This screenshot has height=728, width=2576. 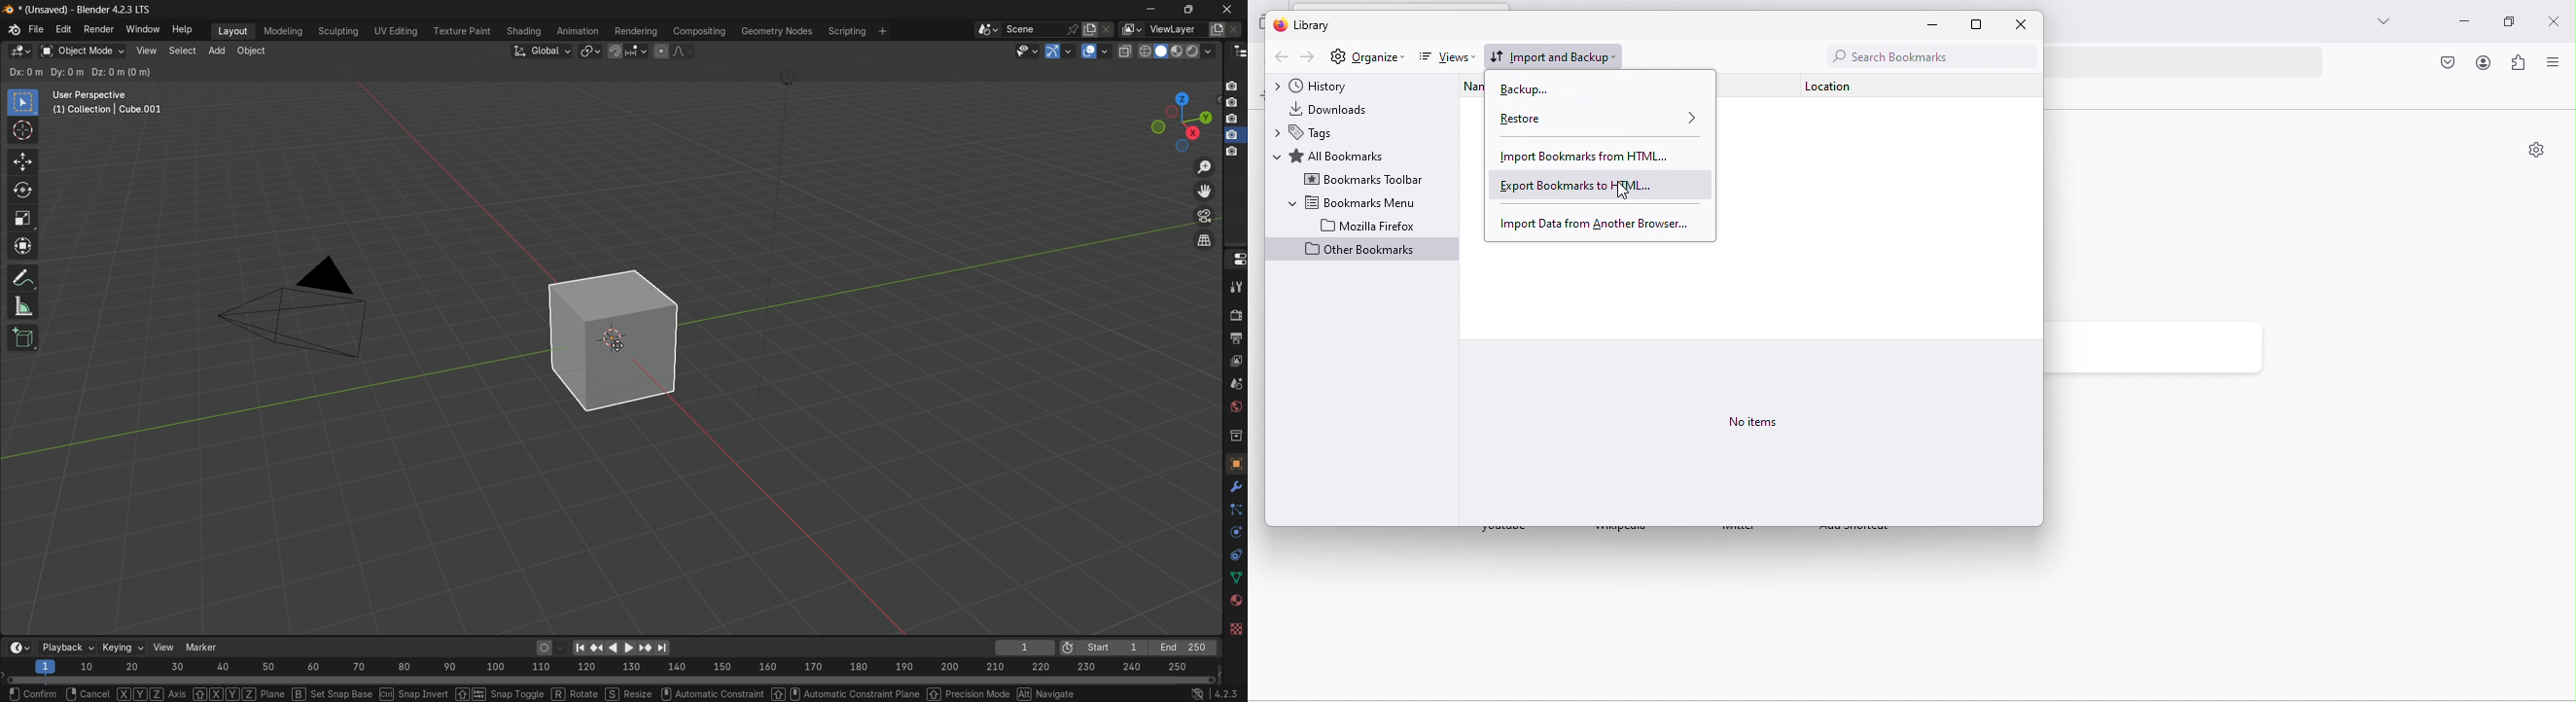 I want to click on play, so click(x=620, y=647).